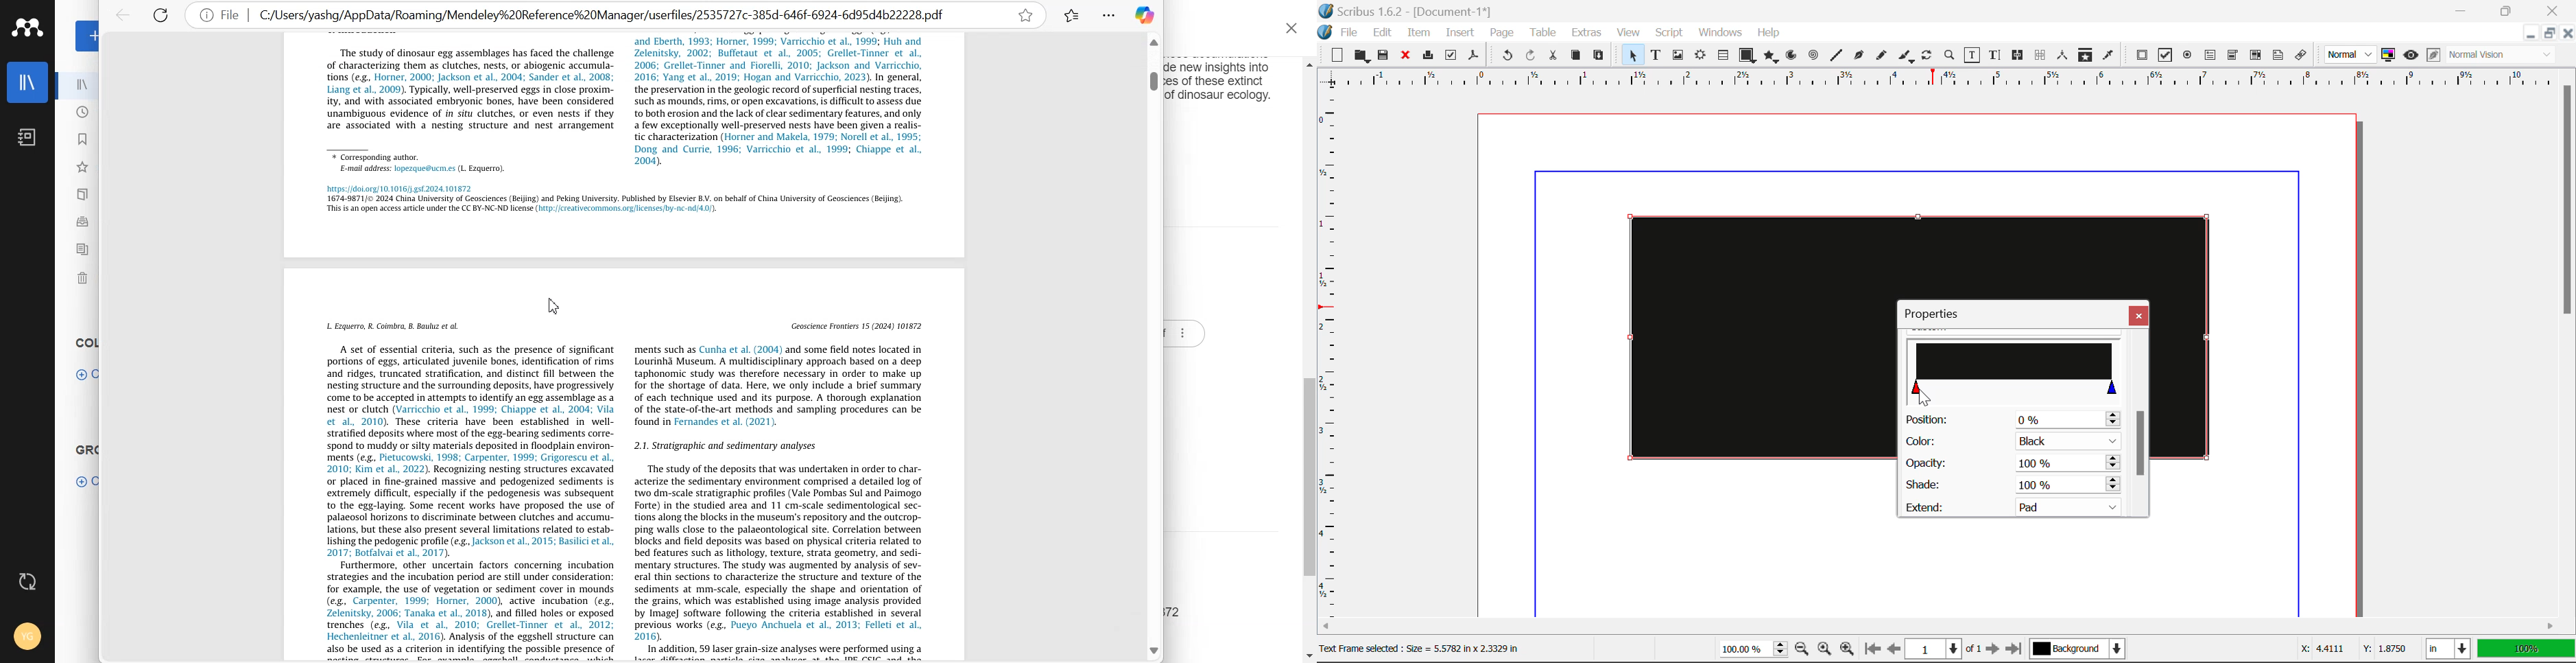  I want to click on Edit, so click(1382, 33).